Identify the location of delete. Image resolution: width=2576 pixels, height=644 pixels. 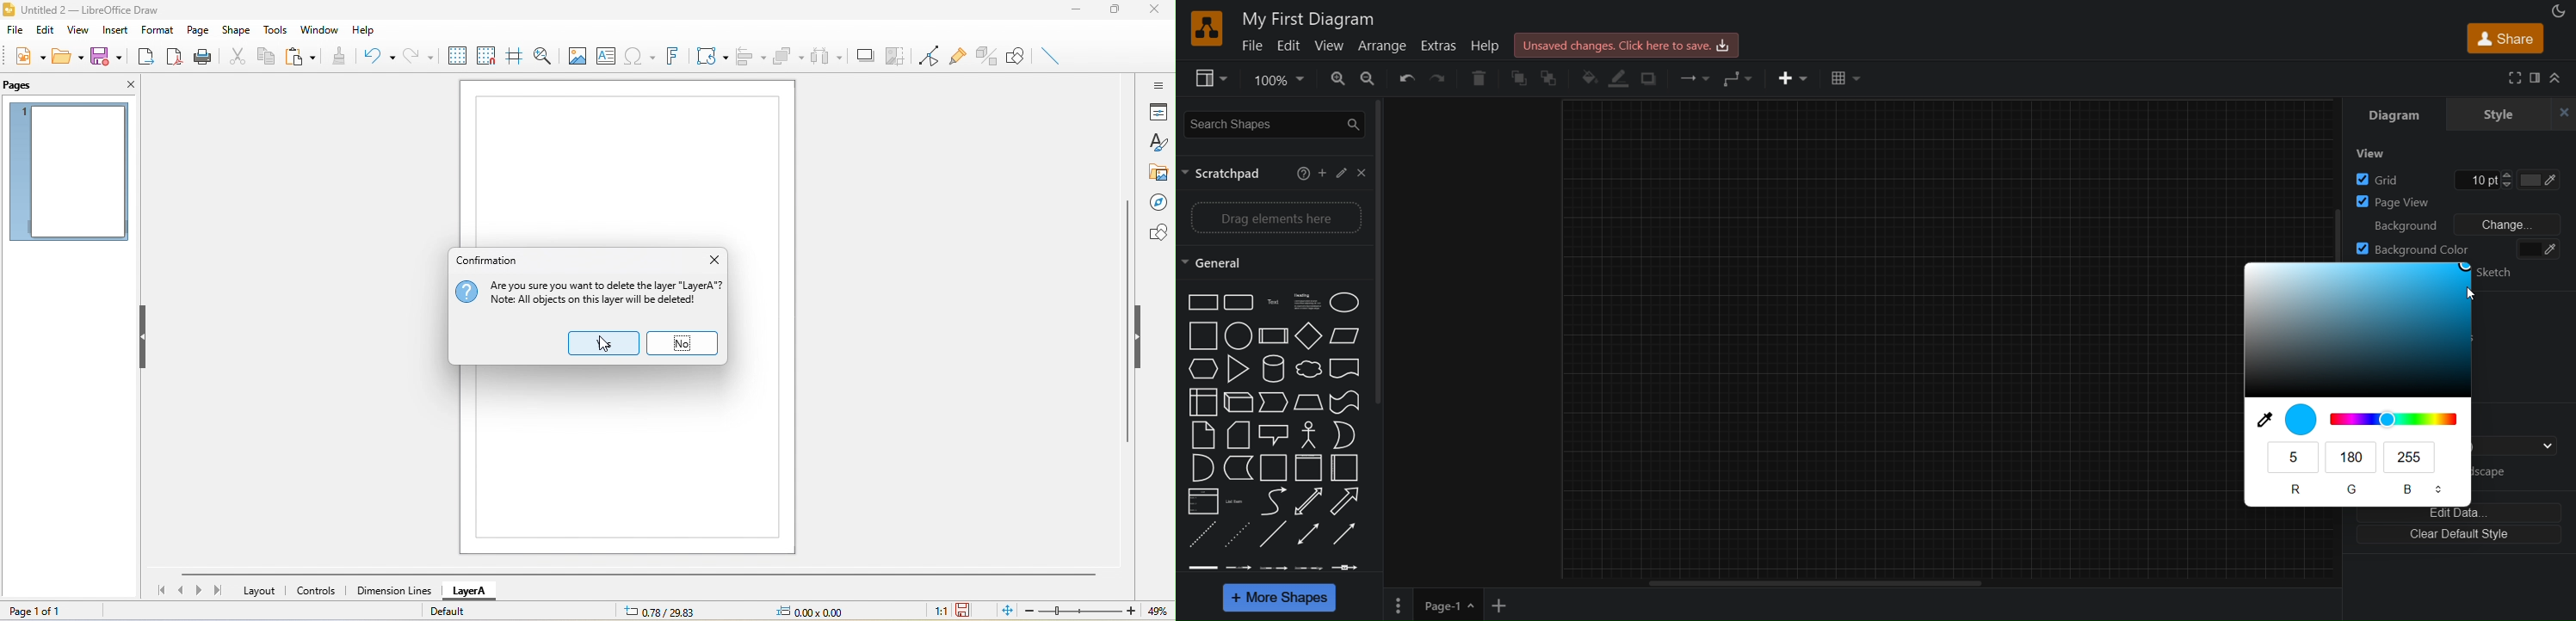
(1478, 79).